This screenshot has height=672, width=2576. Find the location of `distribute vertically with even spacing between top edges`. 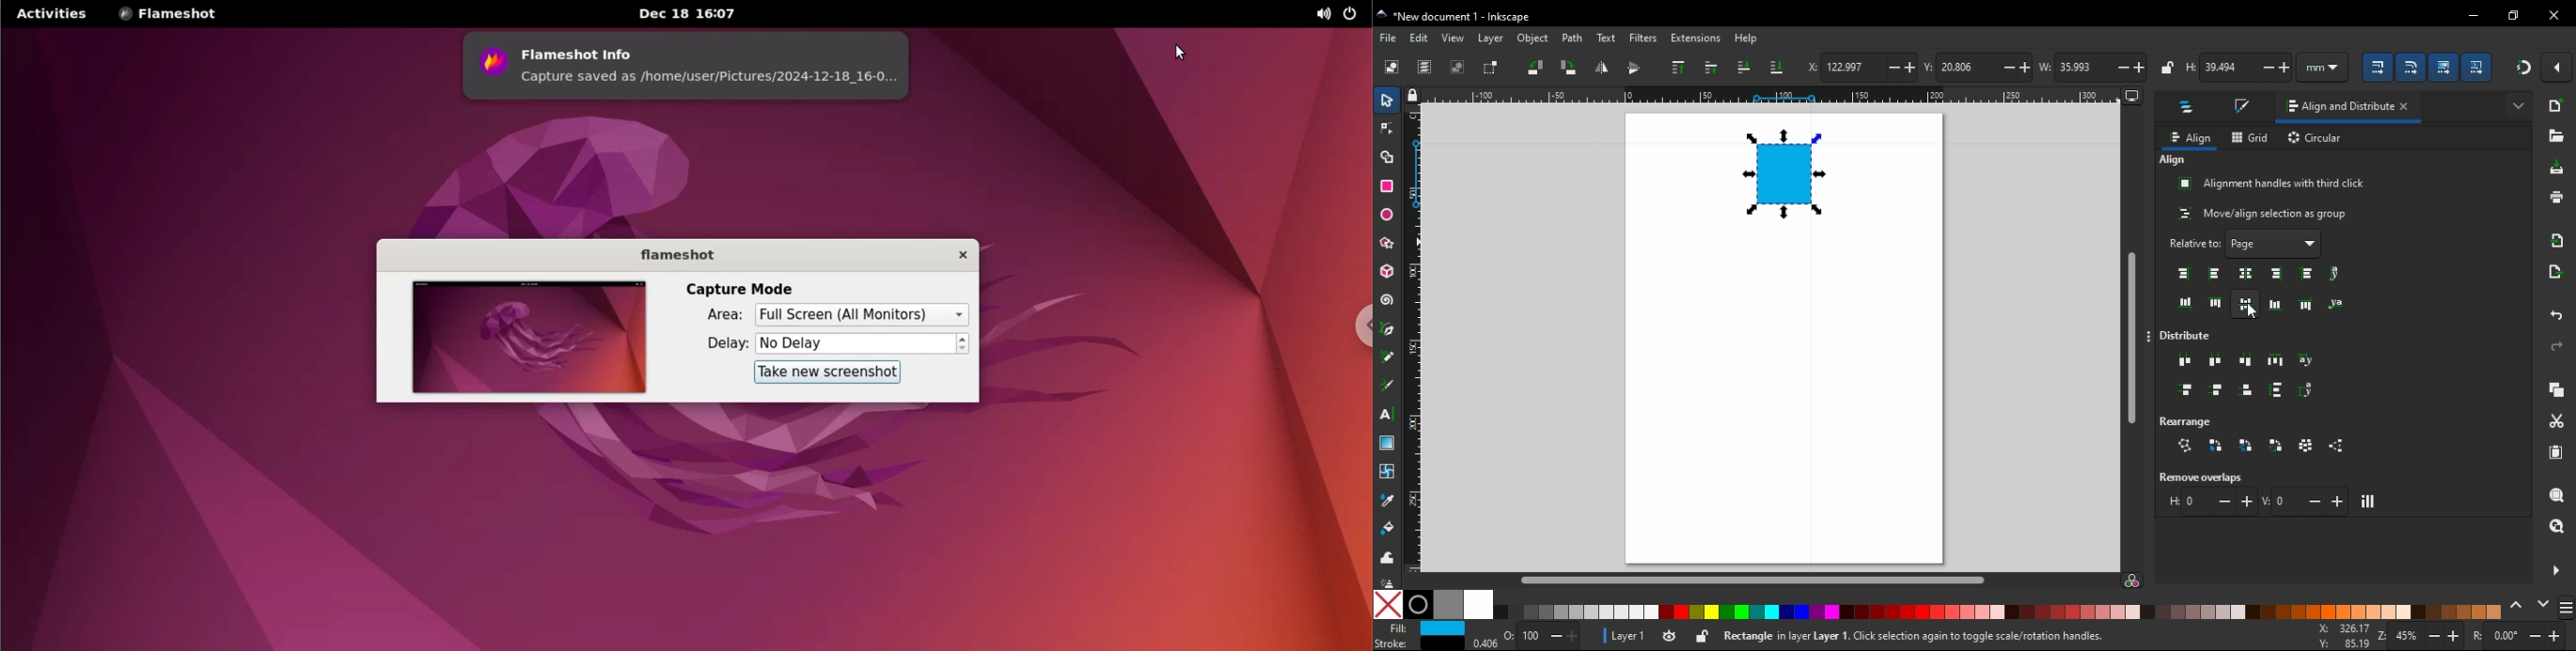

distribute vertically with even spacing between top edges is located at coordinates (2186, 391).